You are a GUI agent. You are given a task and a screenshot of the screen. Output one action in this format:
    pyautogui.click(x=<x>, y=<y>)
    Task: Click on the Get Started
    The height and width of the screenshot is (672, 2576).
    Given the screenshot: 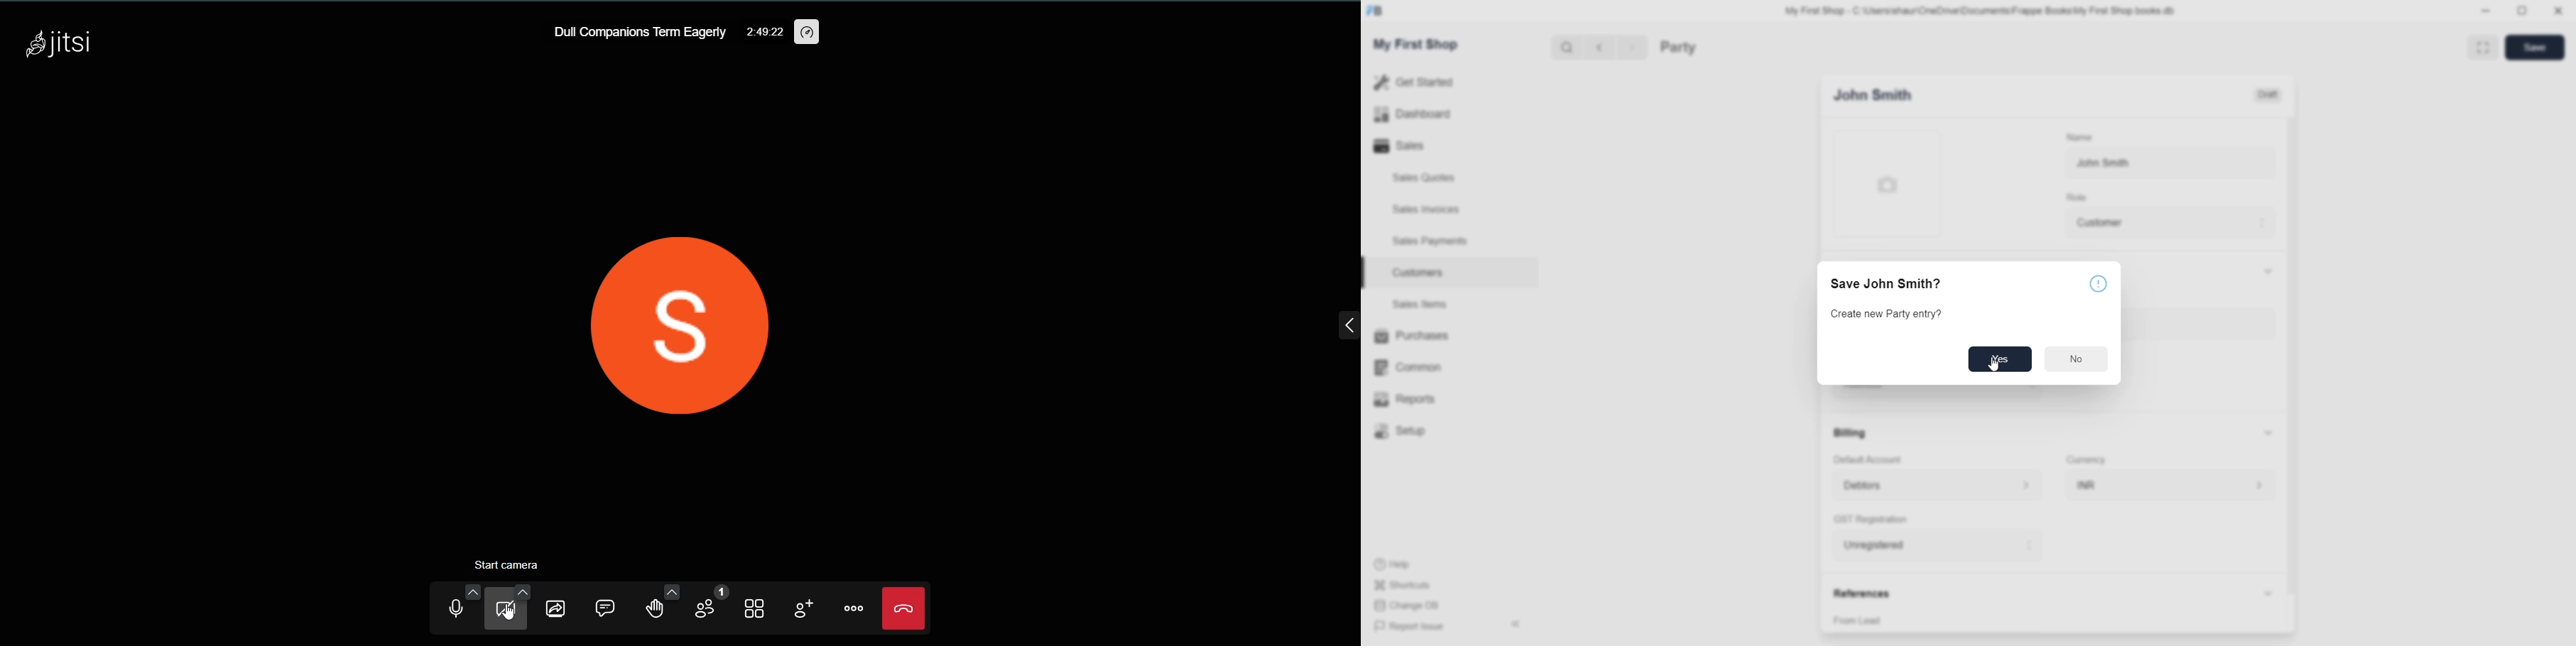 What is the action you would take?
    pyautogui.click(x=1416, y=82)
    